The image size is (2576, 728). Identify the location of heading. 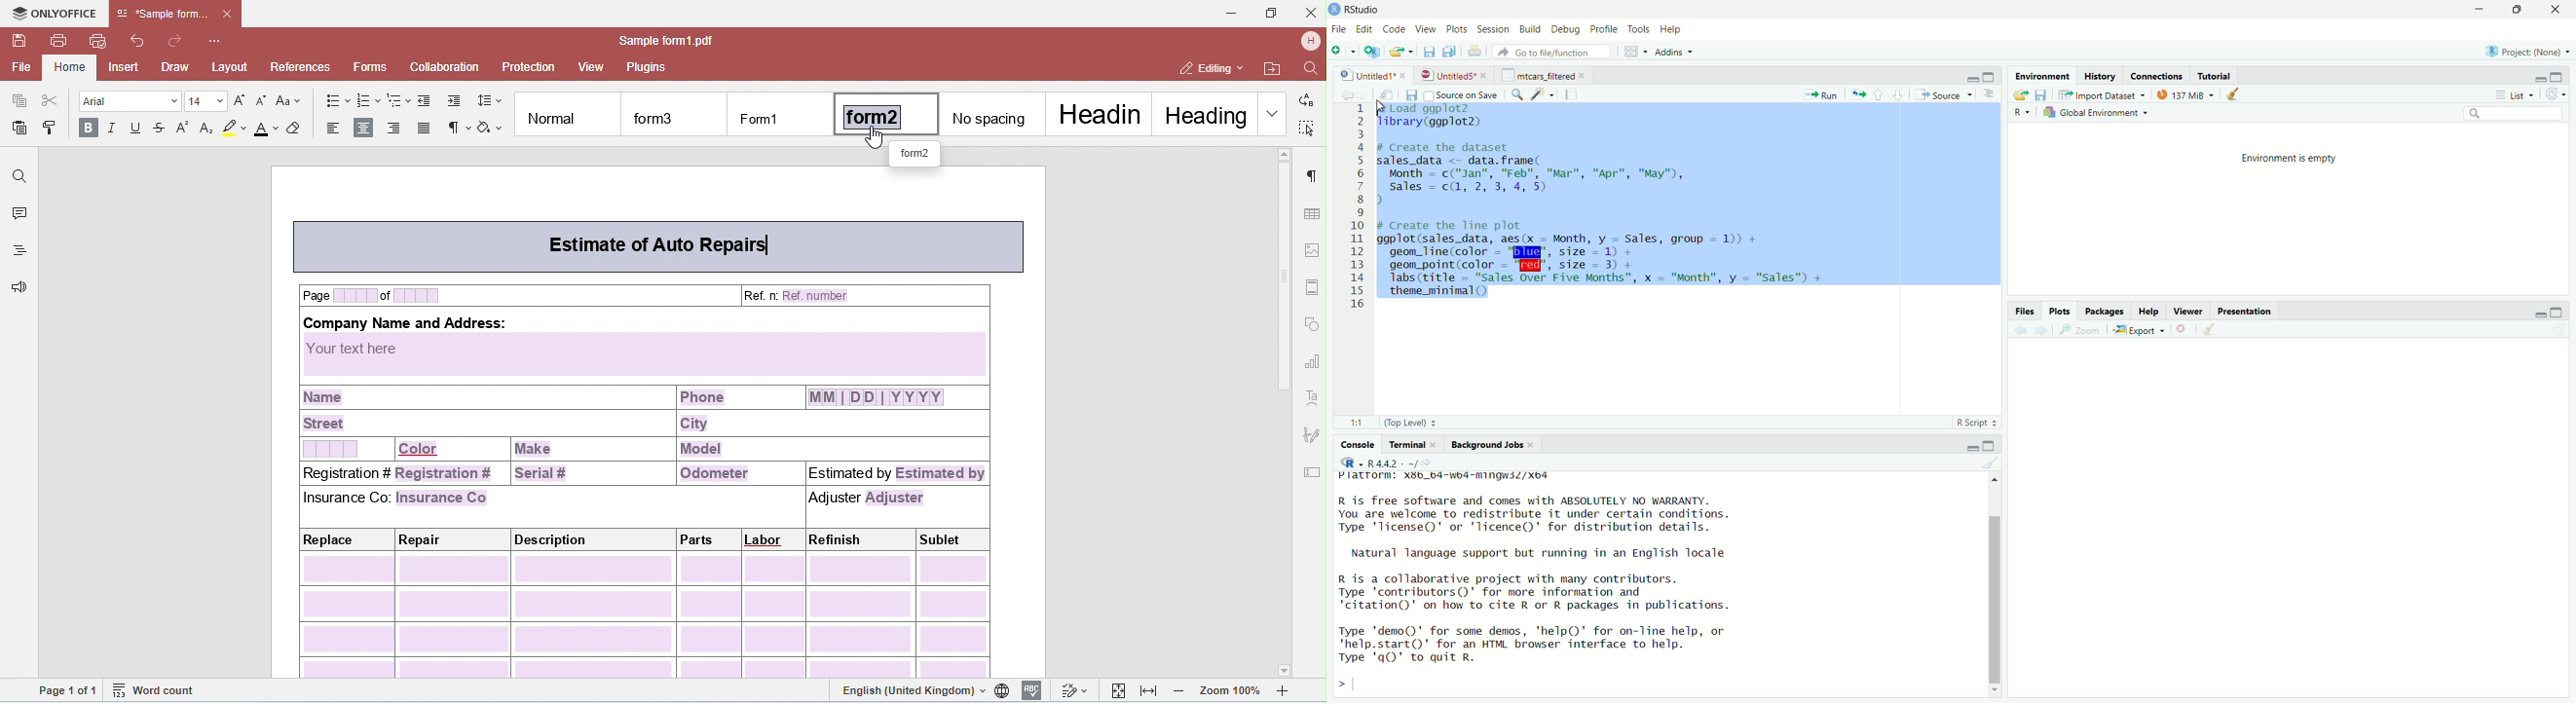
(1203, 113).